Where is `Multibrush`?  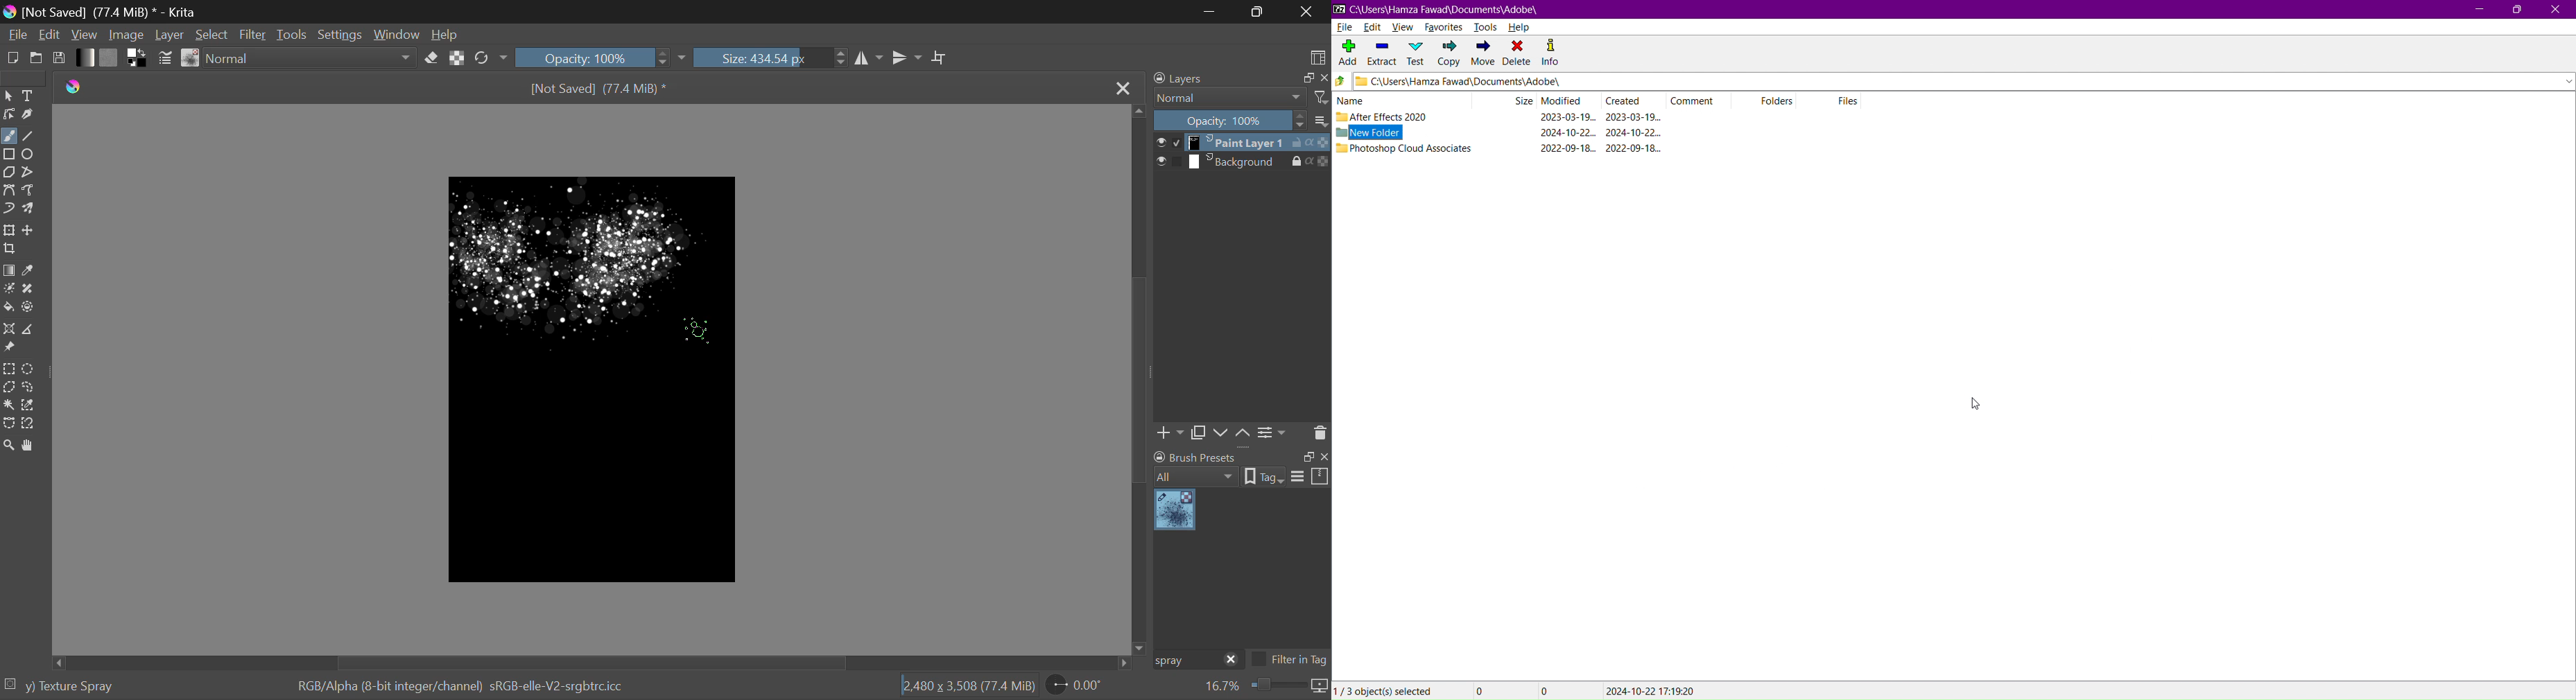
Multibrush is located at coordinates (28, 207).